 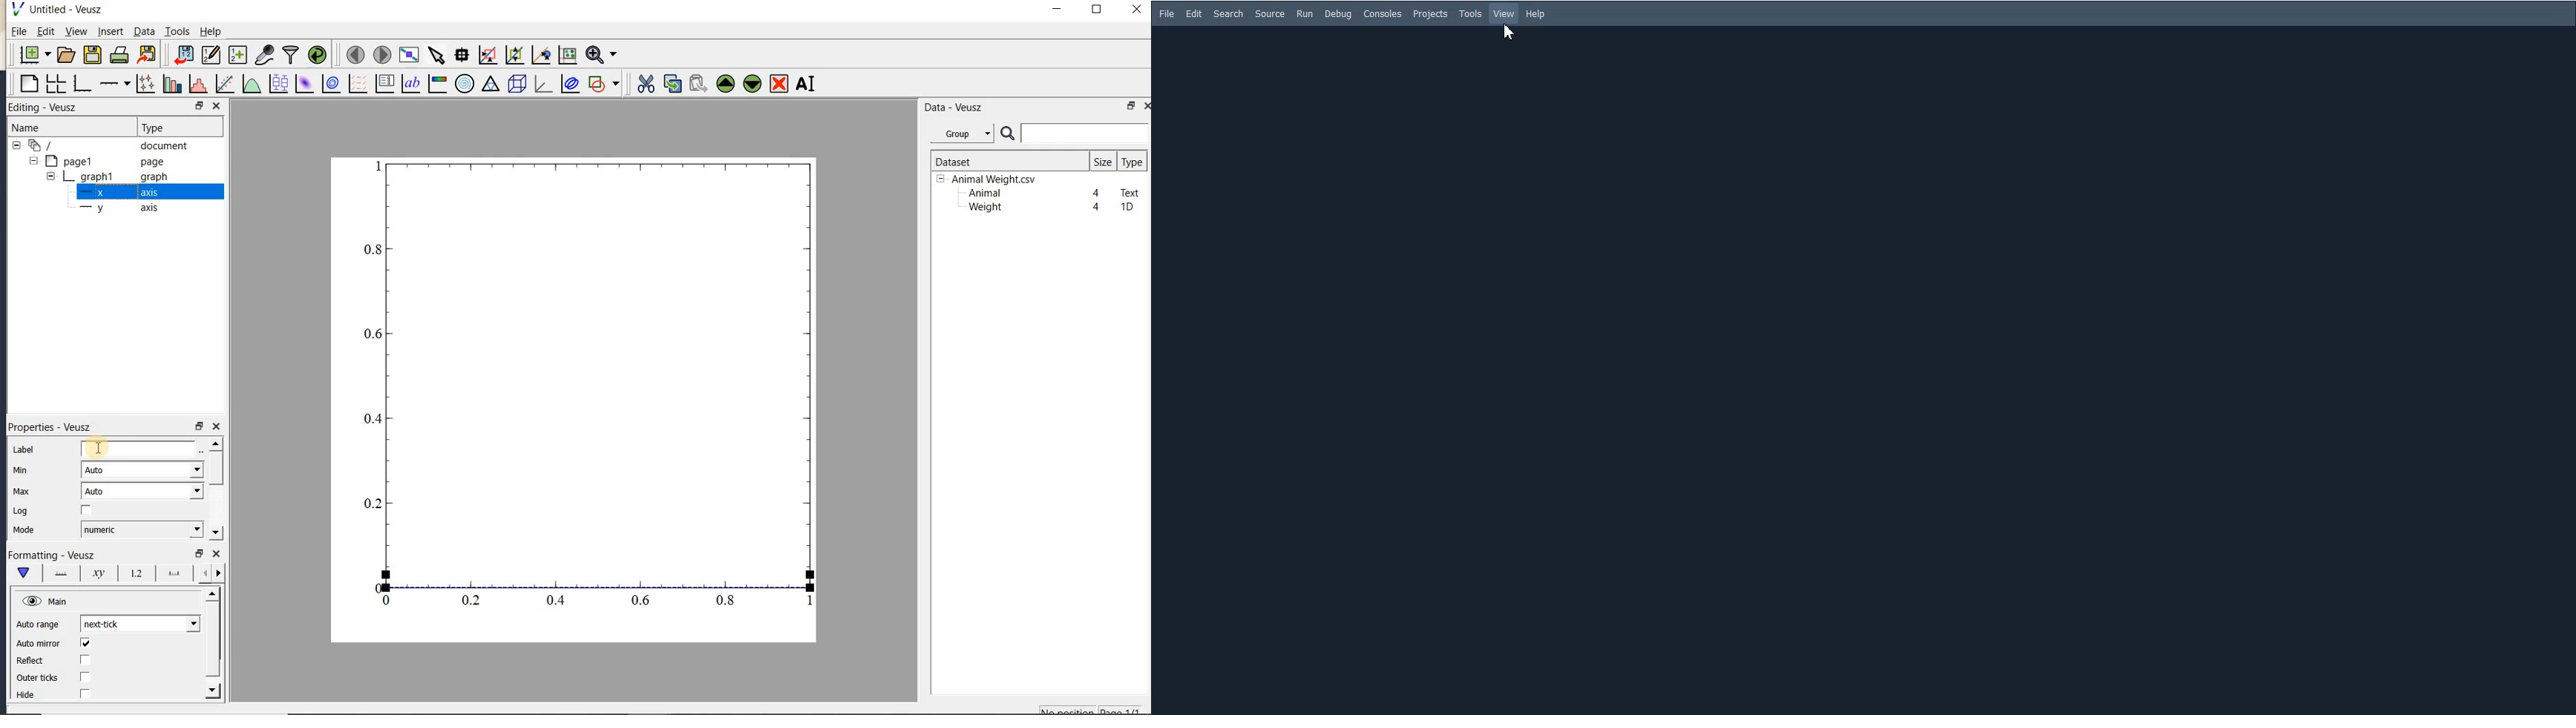 I want to click on move the selected widget up, so click(x=726, y=84).